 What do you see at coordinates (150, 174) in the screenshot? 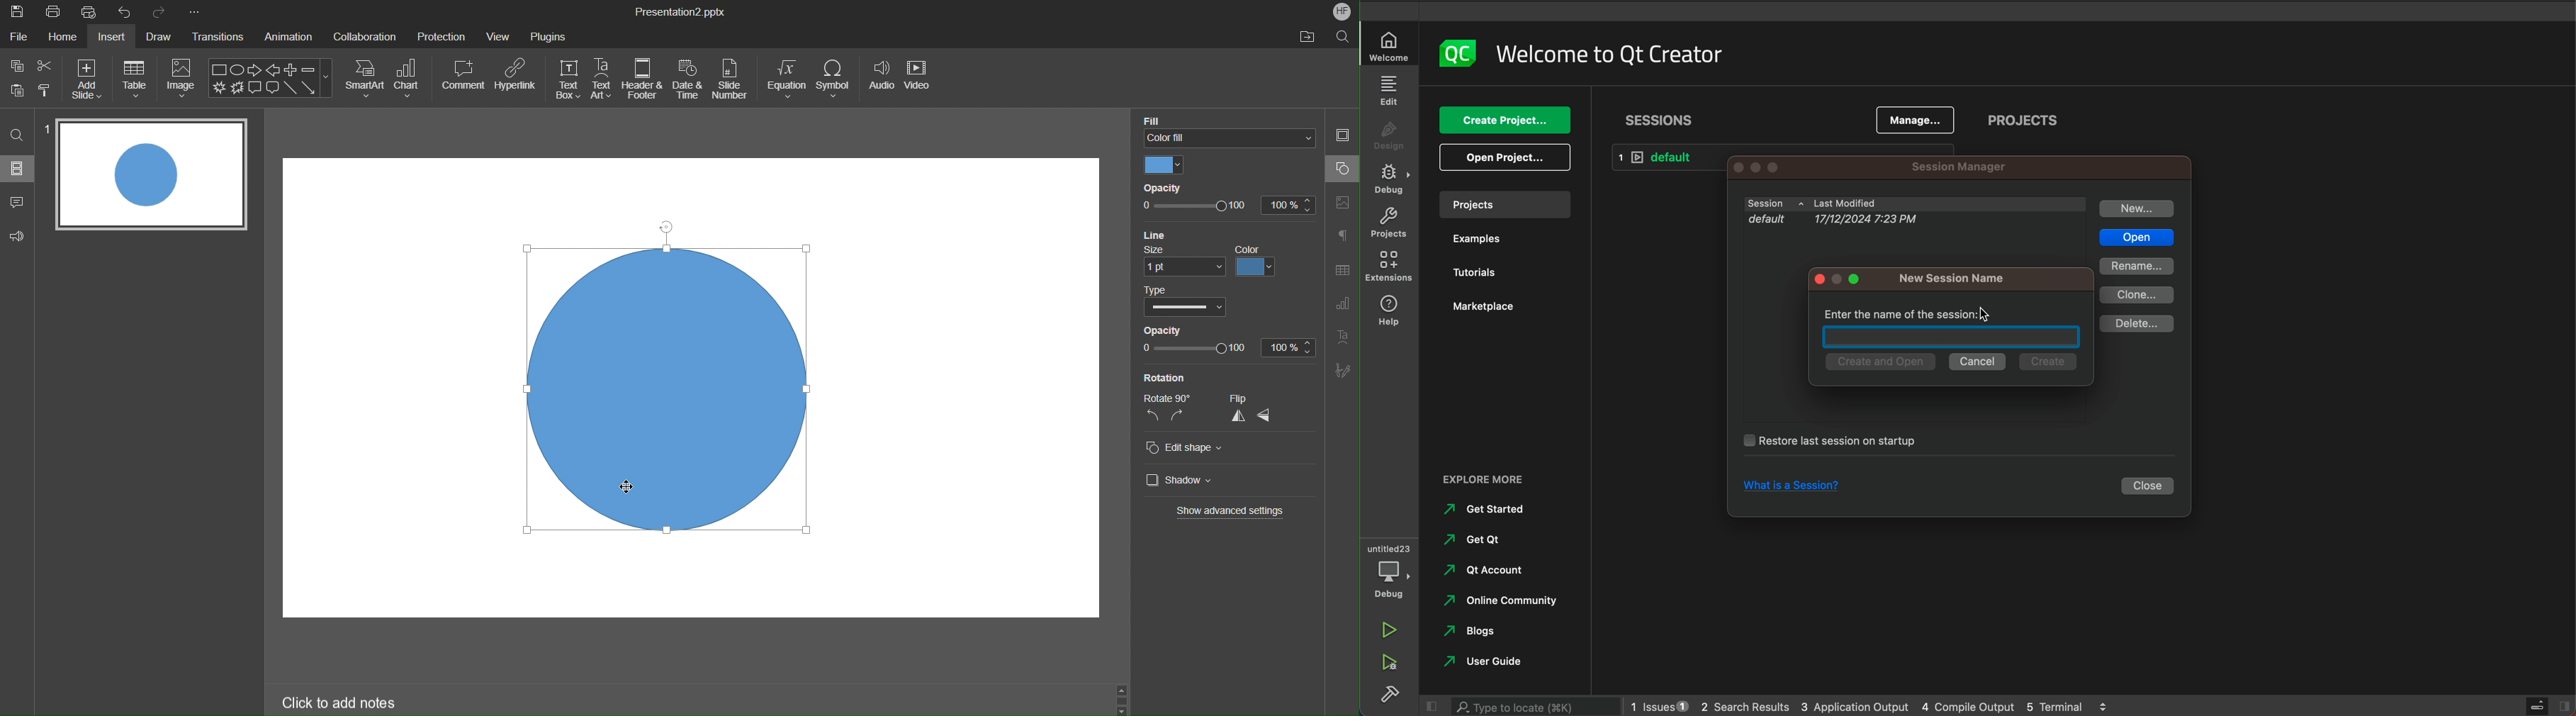
I see `Slide 1` at bounding box center [150, 174].